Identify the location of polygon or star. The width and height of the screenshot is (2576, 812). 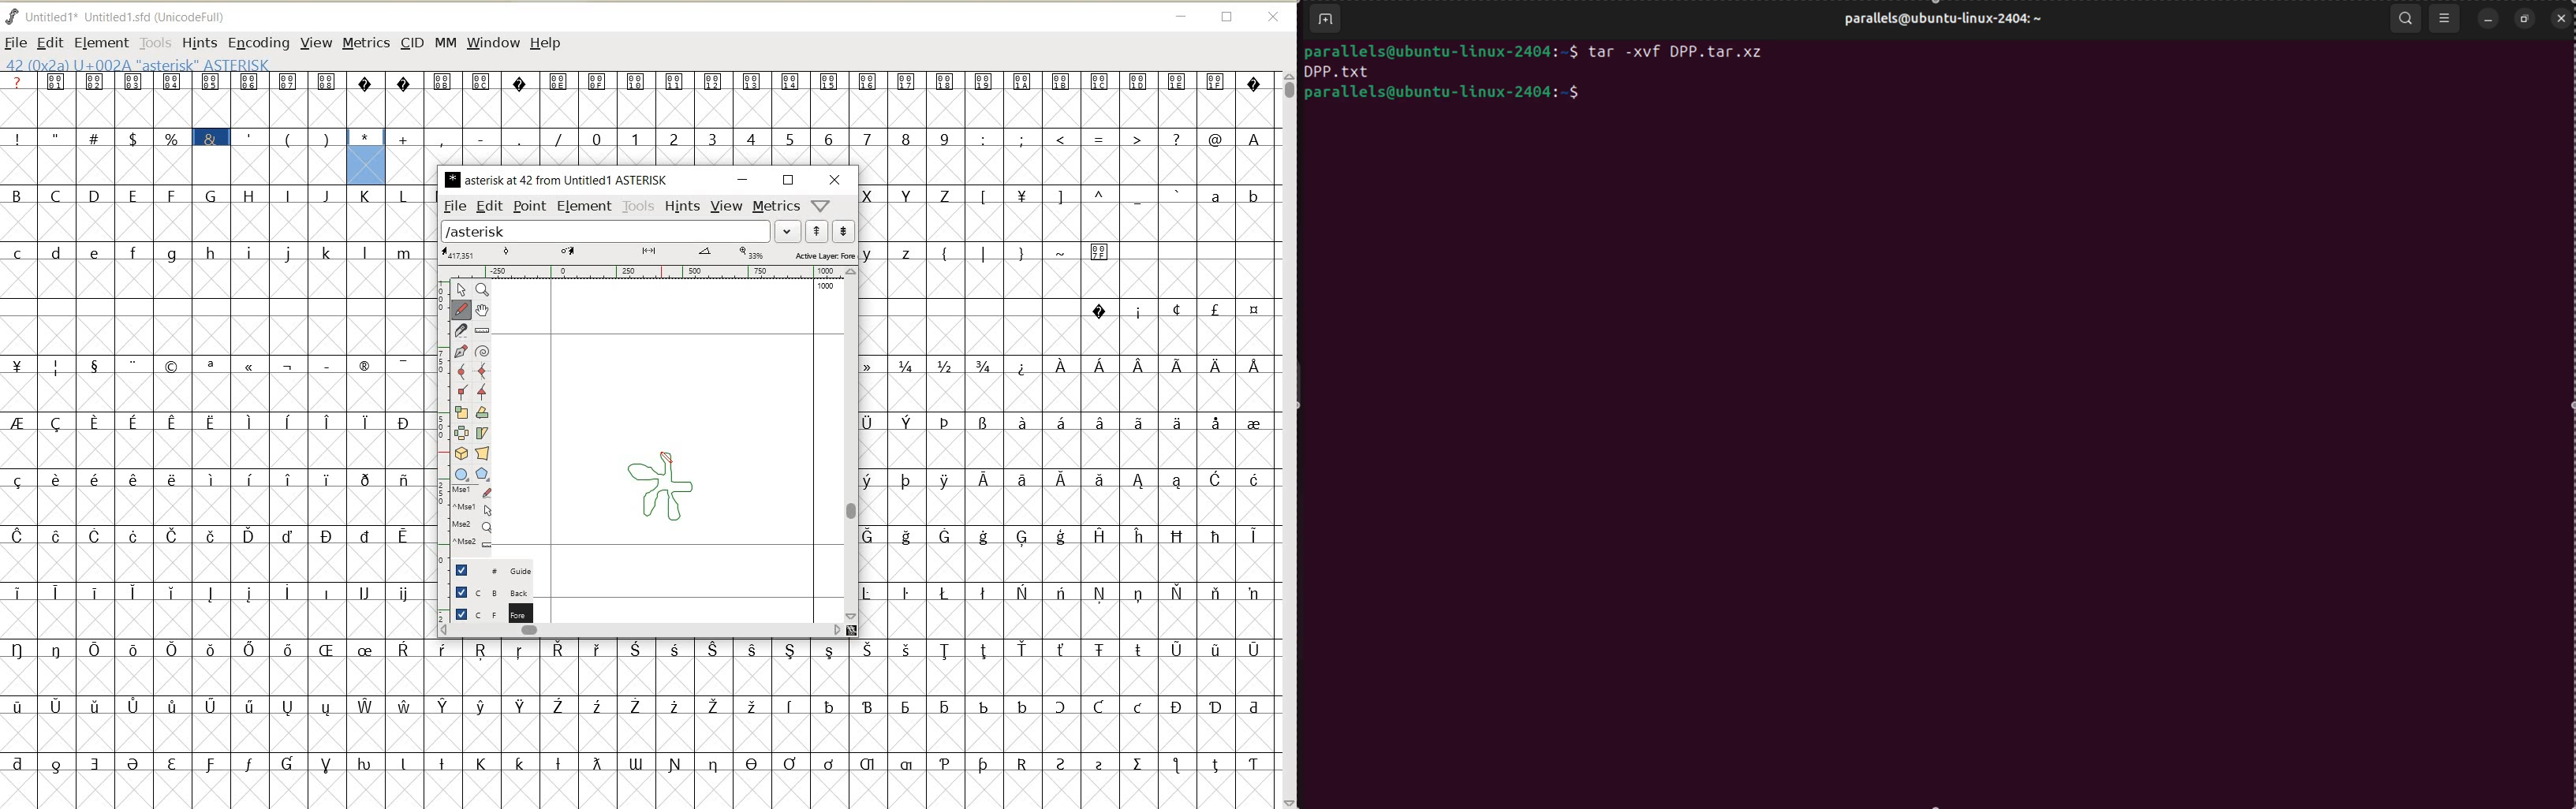
(483, 475).